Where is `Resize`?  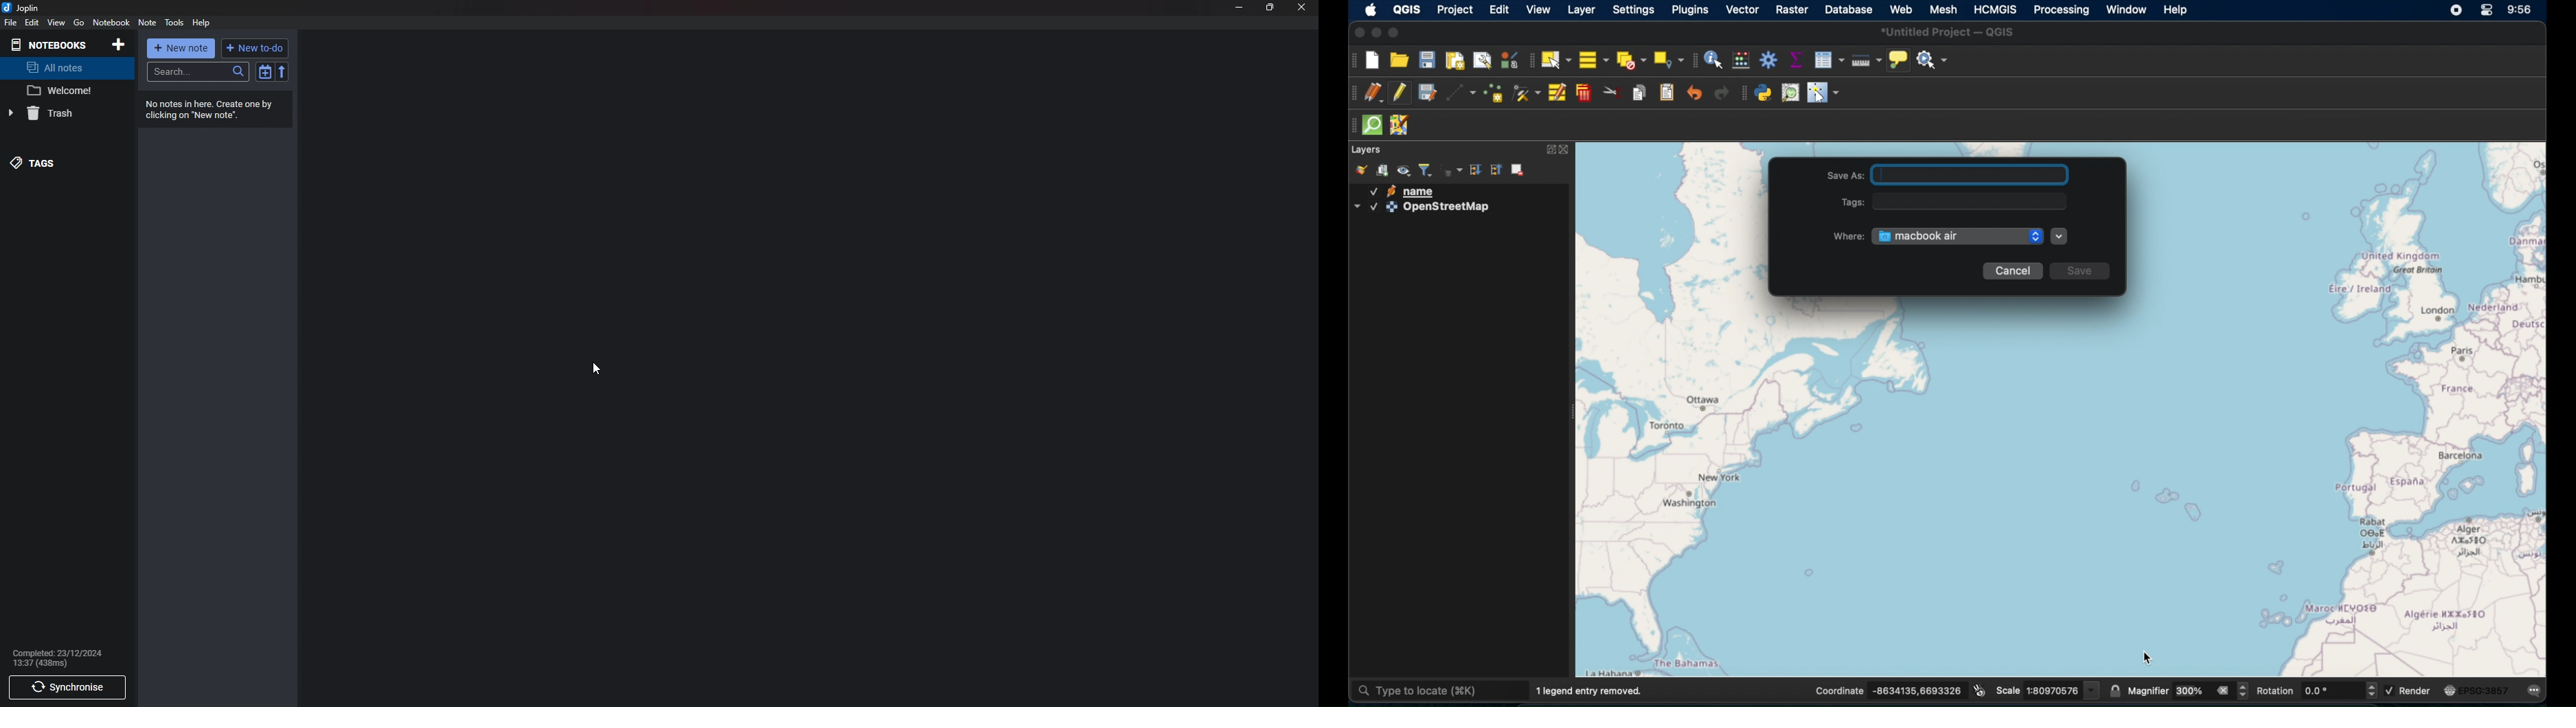
Resize is located at coordinates (1270, 8).